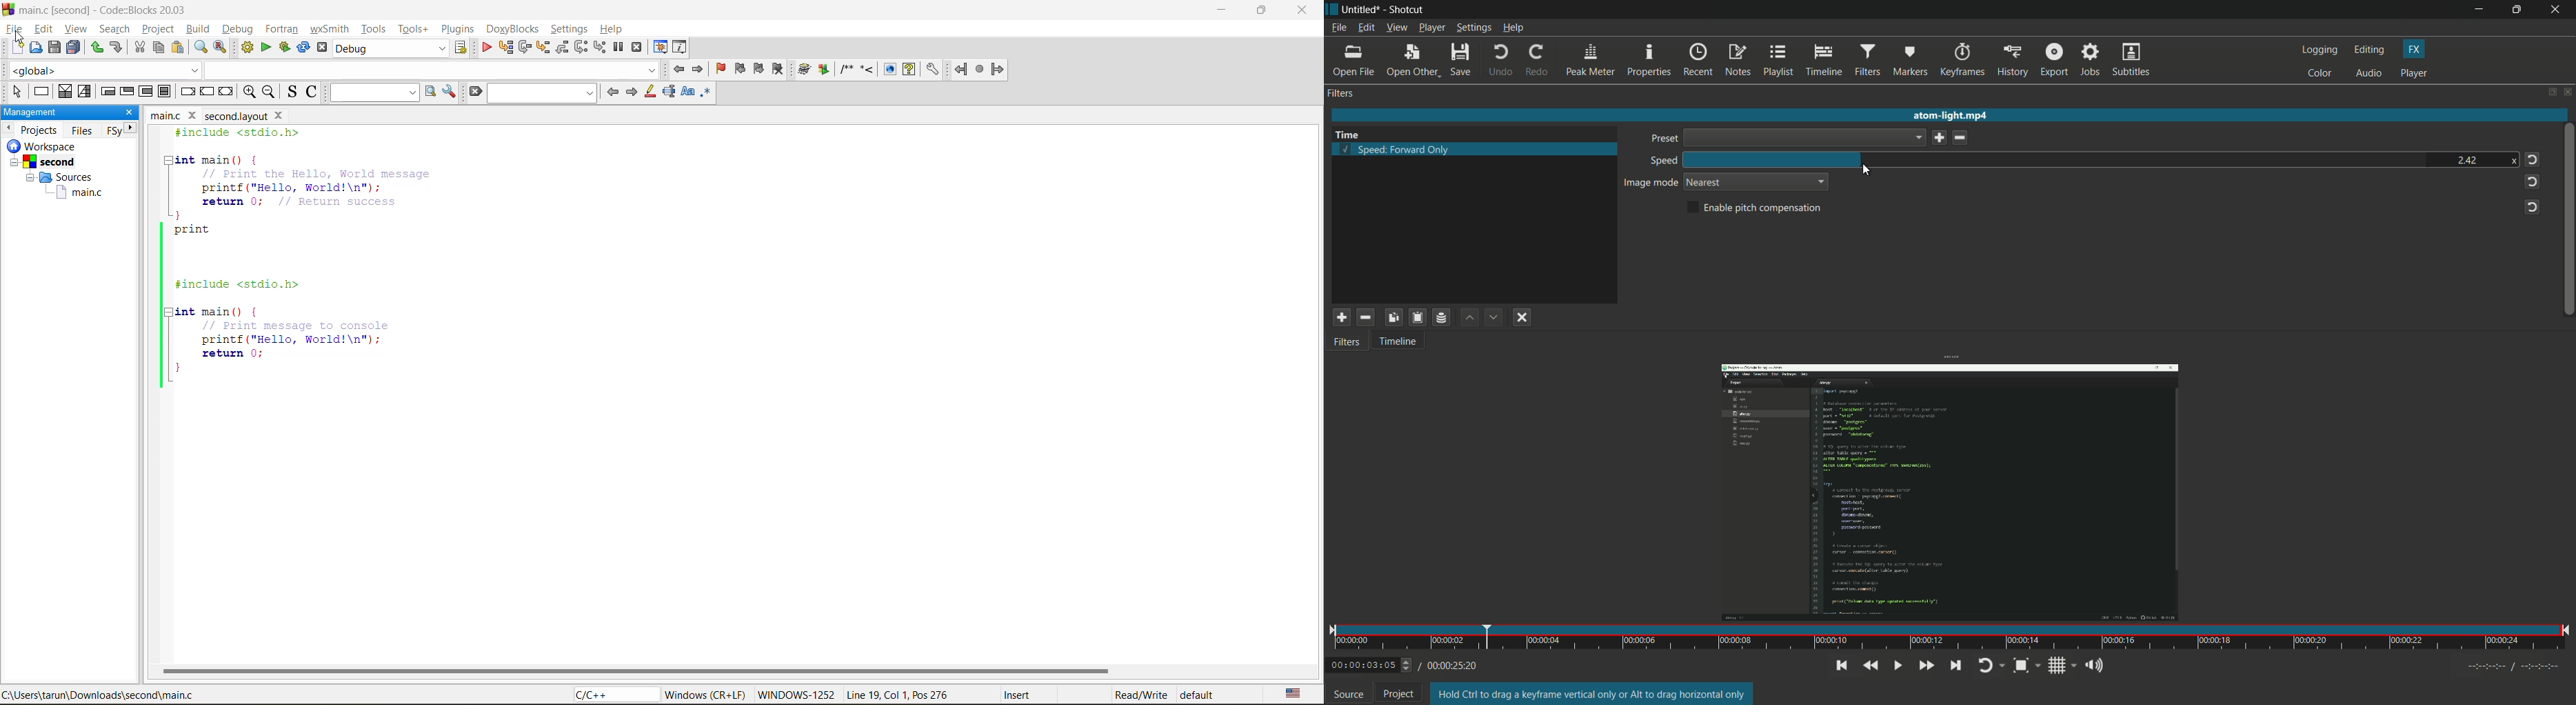  Describe the element at coordinates (374, 92) in the screenshot. I see `text to search` at that location.